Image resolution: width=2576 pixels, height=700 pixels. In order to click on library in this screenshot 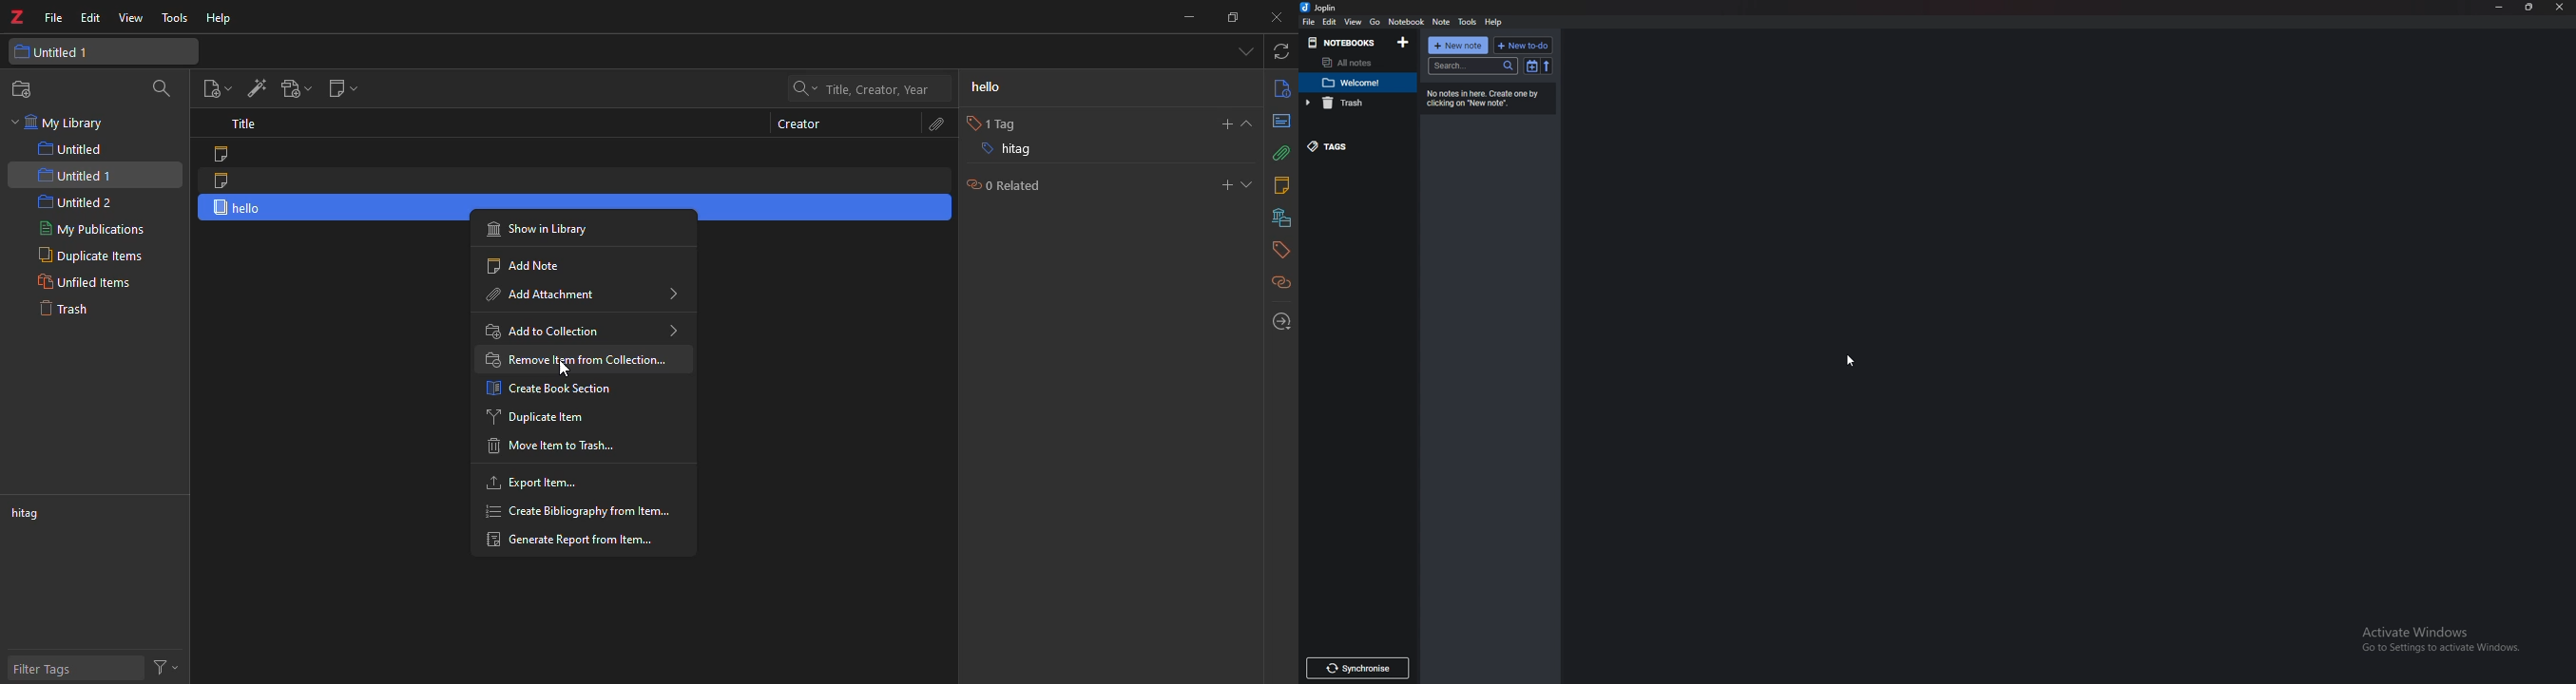, I will do `click(1282, 218)`.